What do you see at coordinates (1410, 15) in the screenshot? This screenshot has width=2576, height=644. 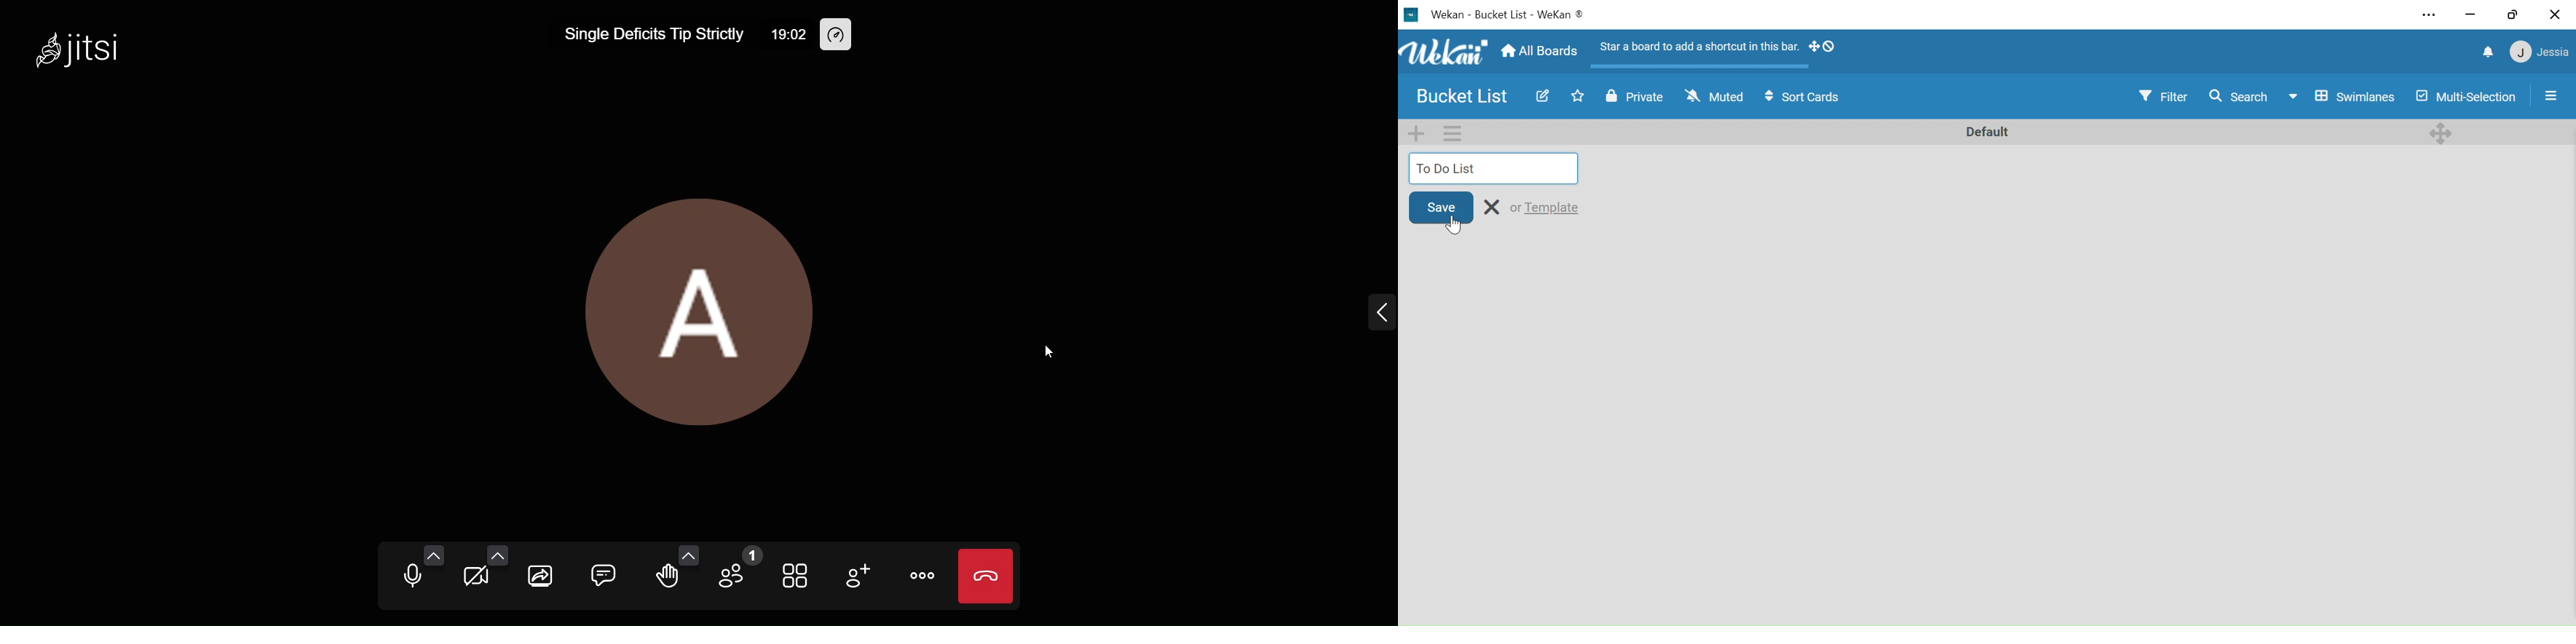 I see `Wekan Desktop icon` at bounding box center [1410, 15].